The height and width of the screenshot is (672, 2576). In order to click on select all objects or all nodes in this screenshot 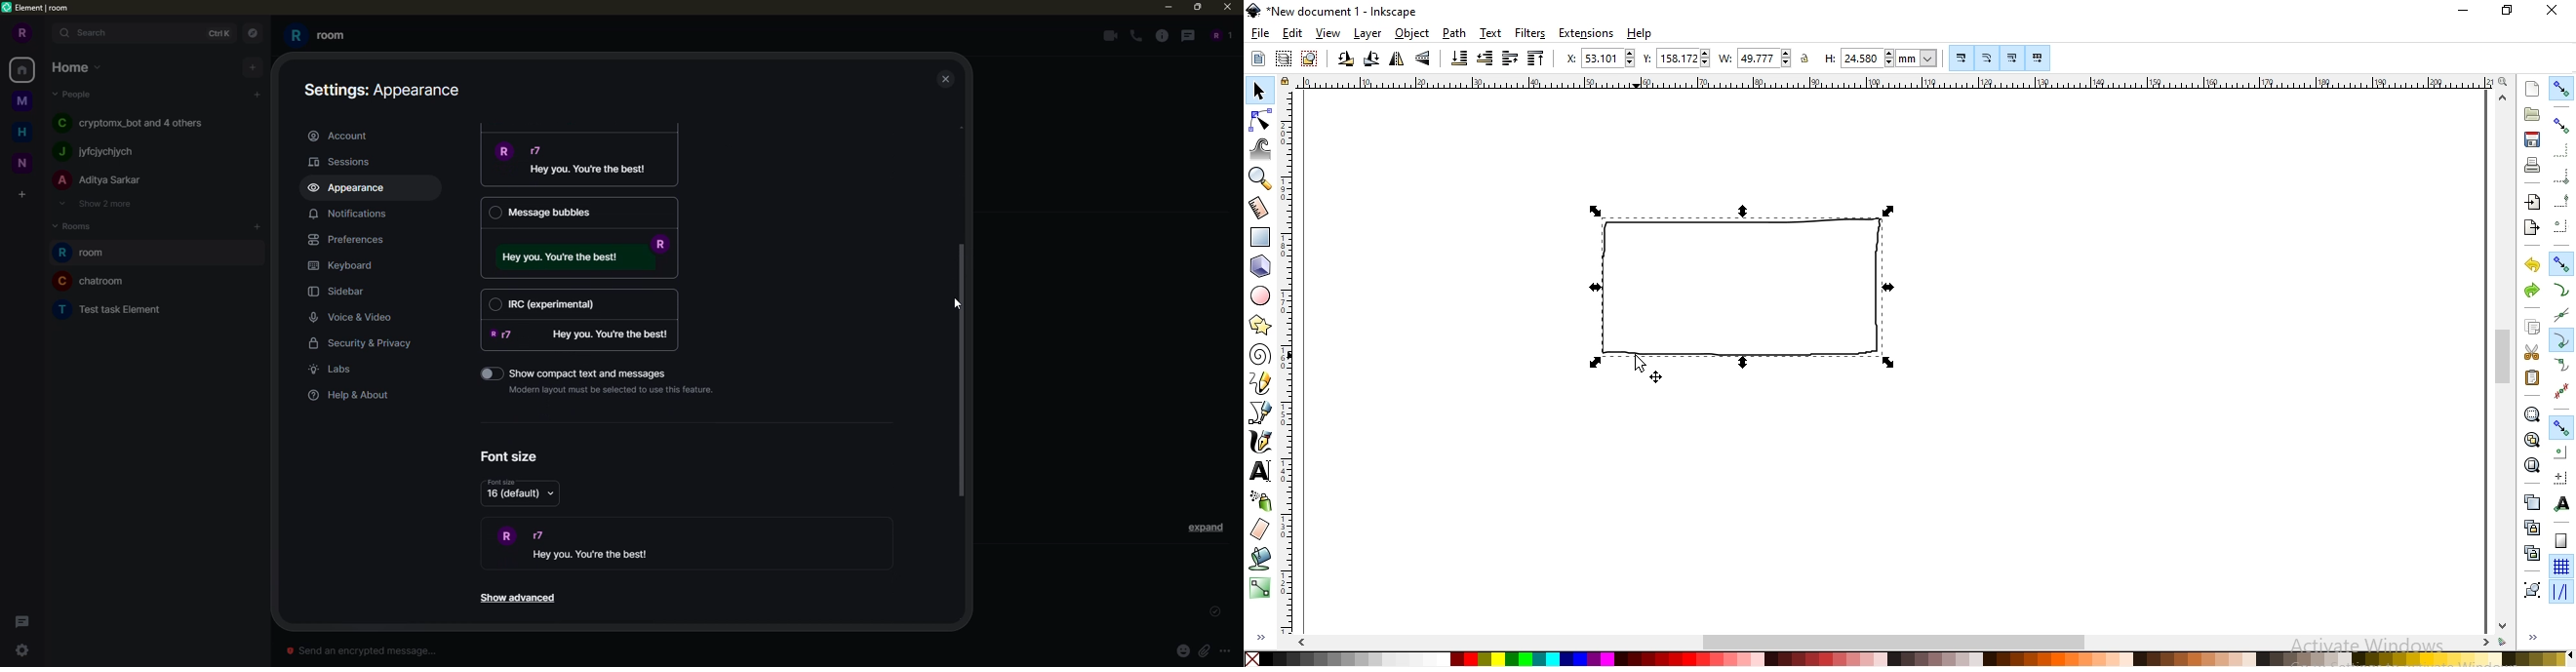, I will do `click(1257, 60)`.